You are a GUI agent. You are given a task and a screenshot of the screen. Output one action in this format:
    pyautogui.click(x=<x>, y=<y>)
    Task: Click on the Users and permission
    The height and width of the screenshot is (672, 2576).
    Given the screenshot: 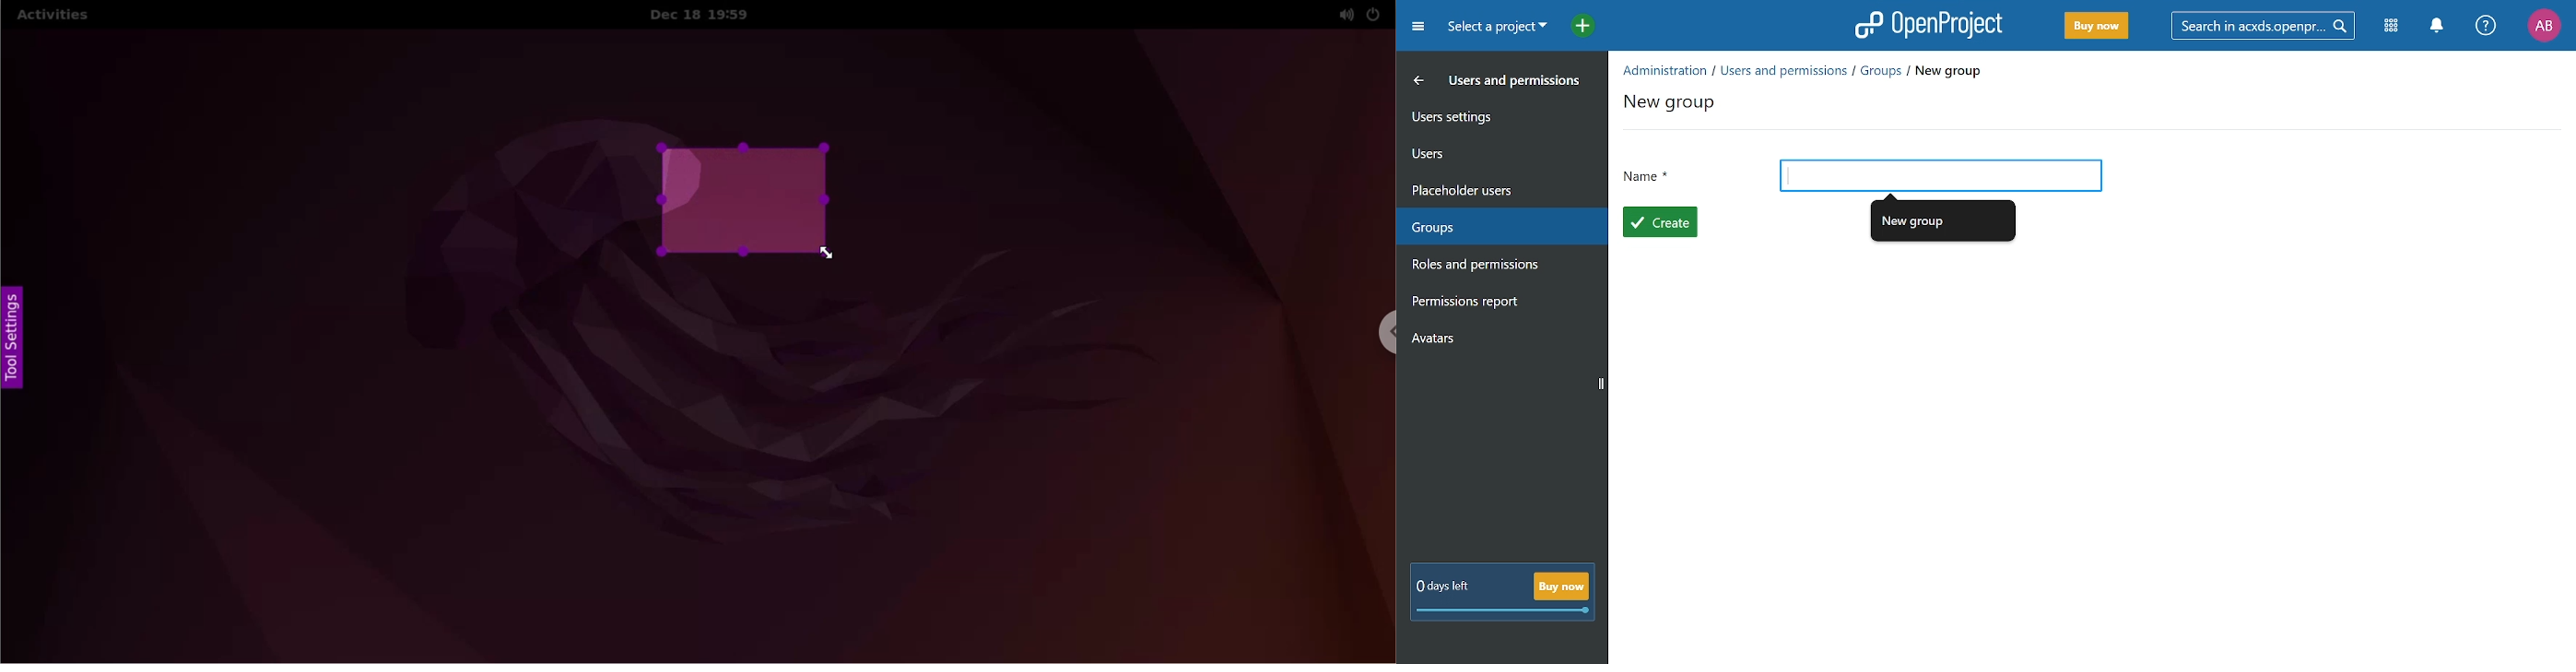 What is the action you would take?
    pyautogui.click(x=1488, y=82)
    